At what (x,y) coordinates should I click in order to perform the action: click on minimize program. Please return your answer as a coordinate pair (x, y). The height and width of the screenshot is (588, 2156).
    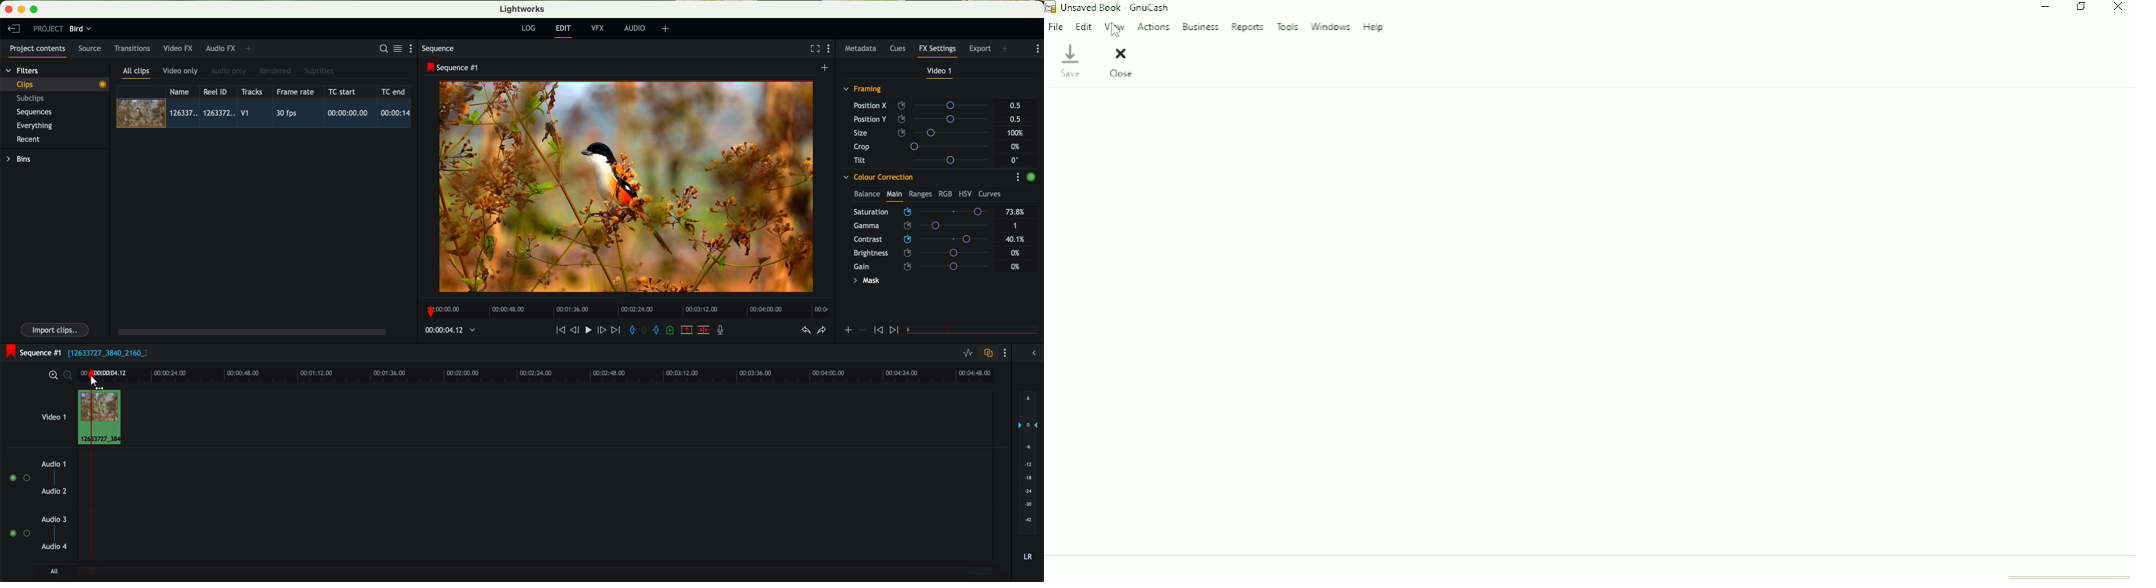
    Looking at the image, I should click on (23, 10).